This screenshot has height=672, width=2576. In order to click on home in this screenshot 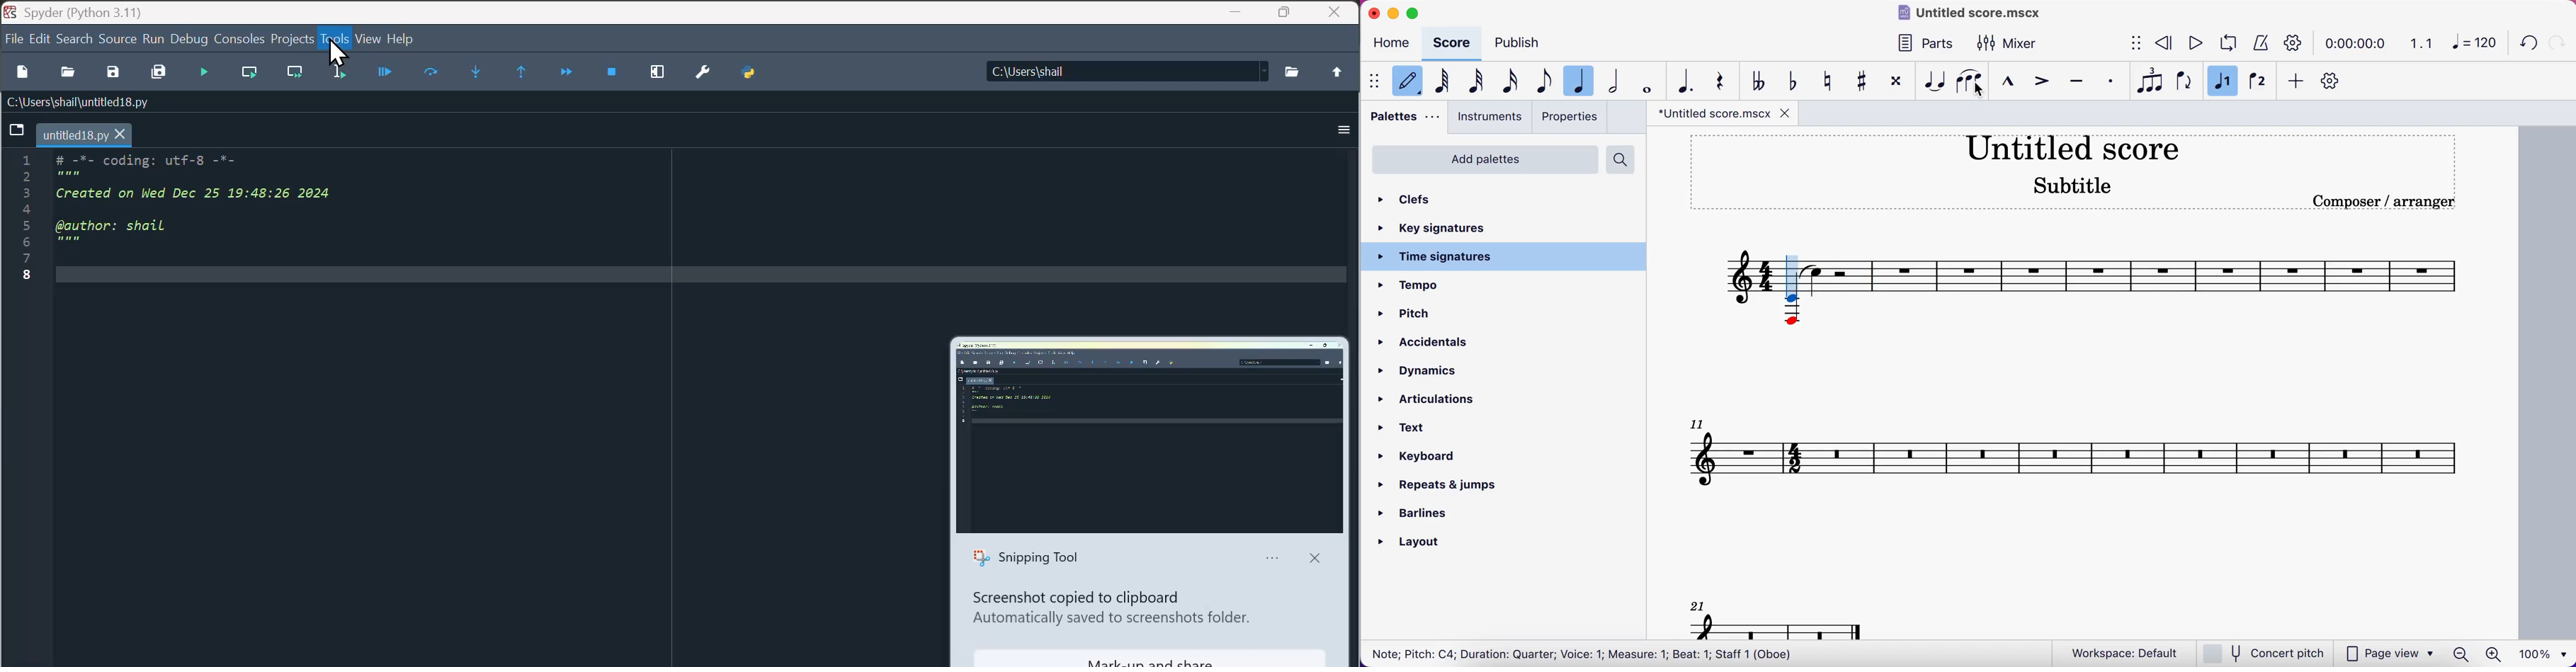, I will do `click(1394, 45)`.